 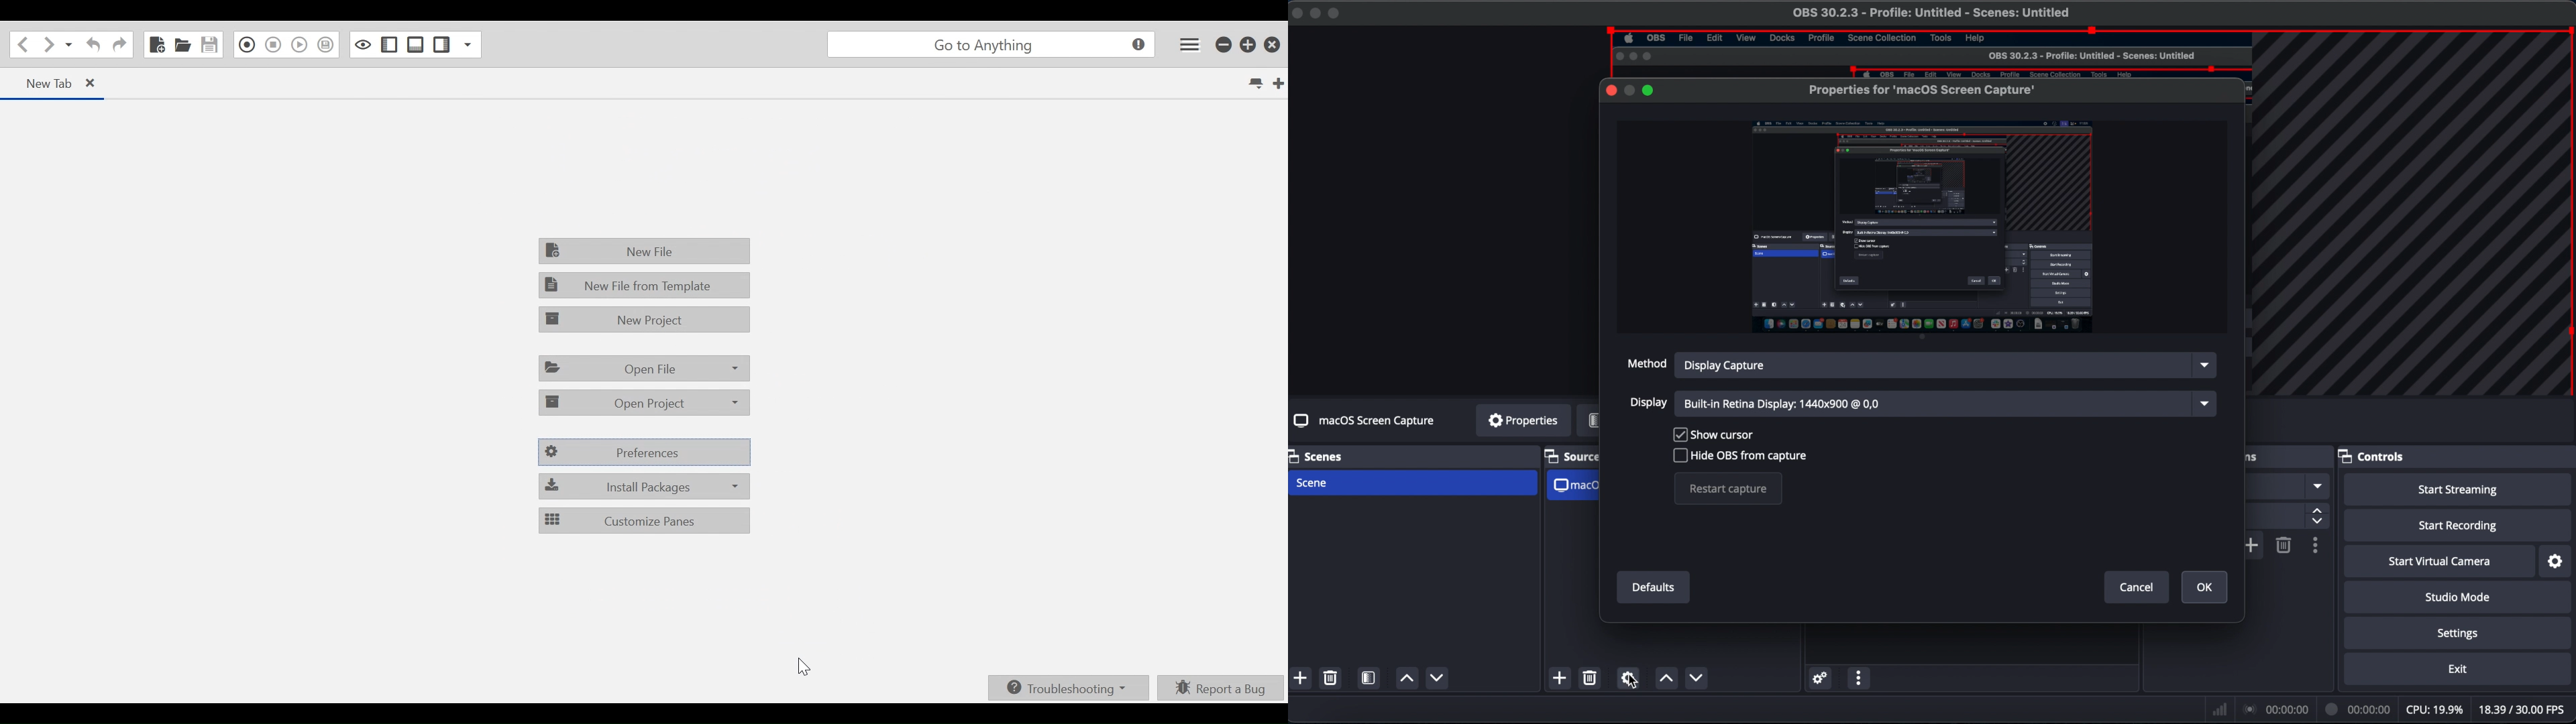 What do you see at coordinates (1645, 363) in the screenshot?
I see `method` at bounding box center [1645, 363].